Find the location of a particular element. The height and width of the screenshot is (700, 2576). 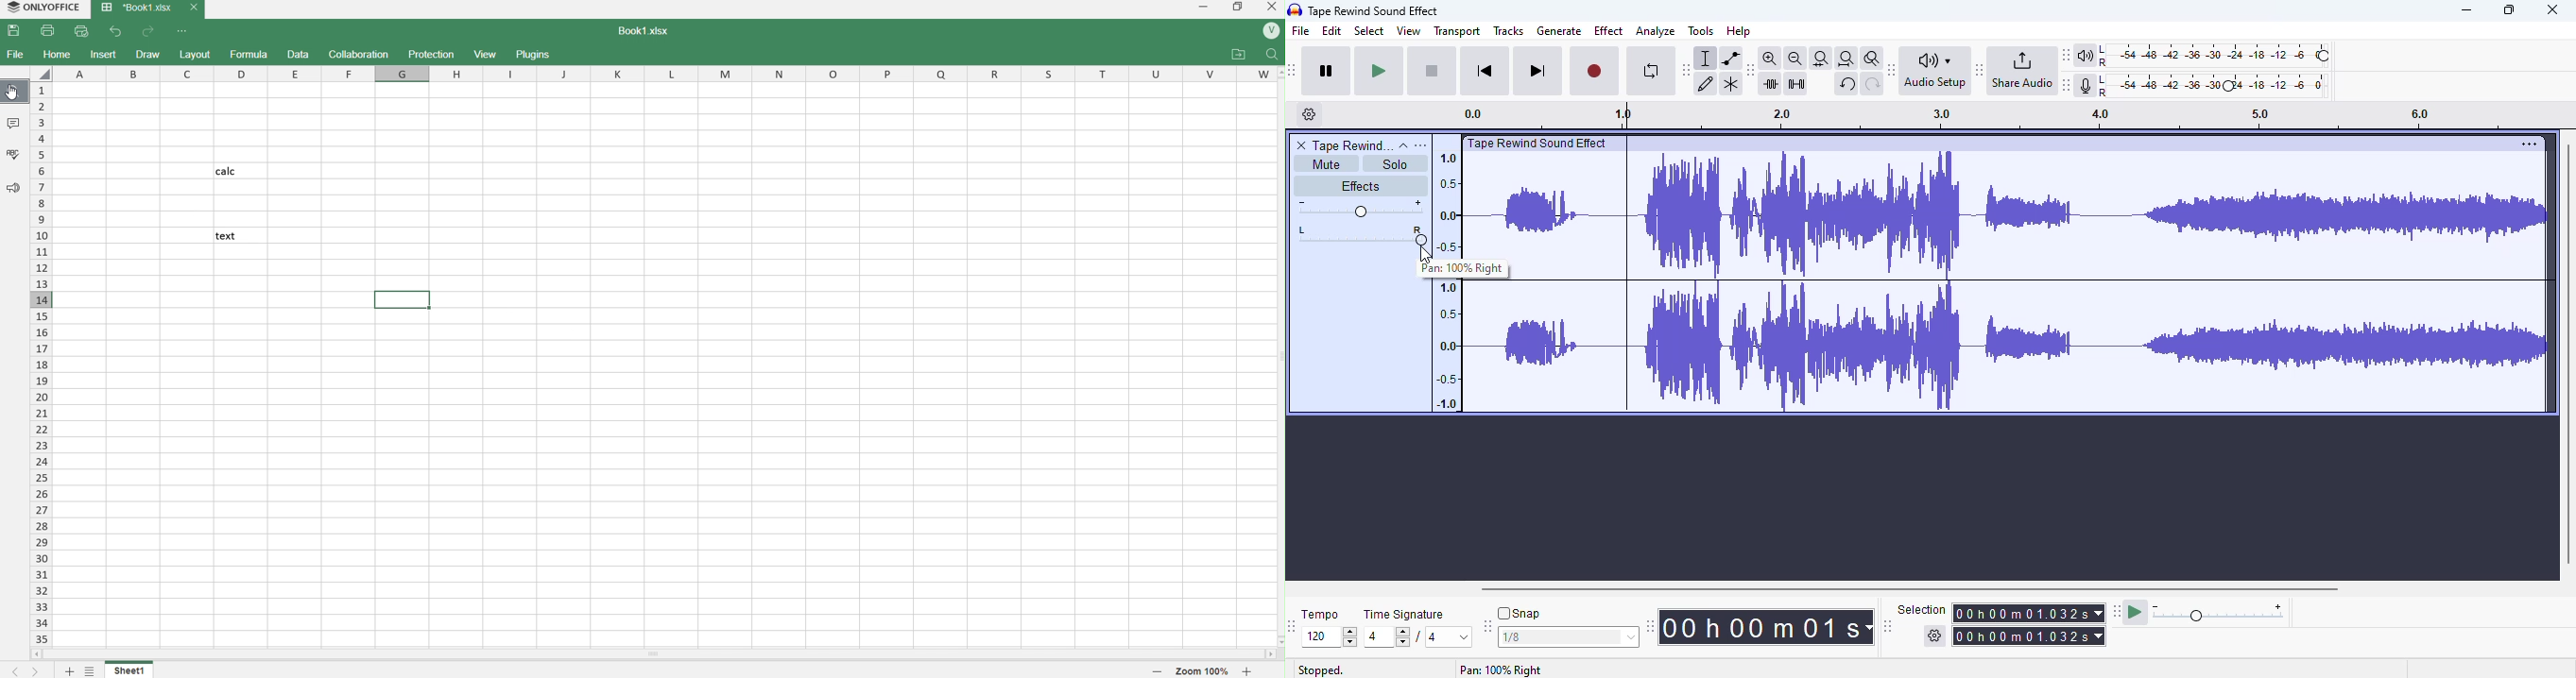

time signature is located at coordinates (1404, 615).